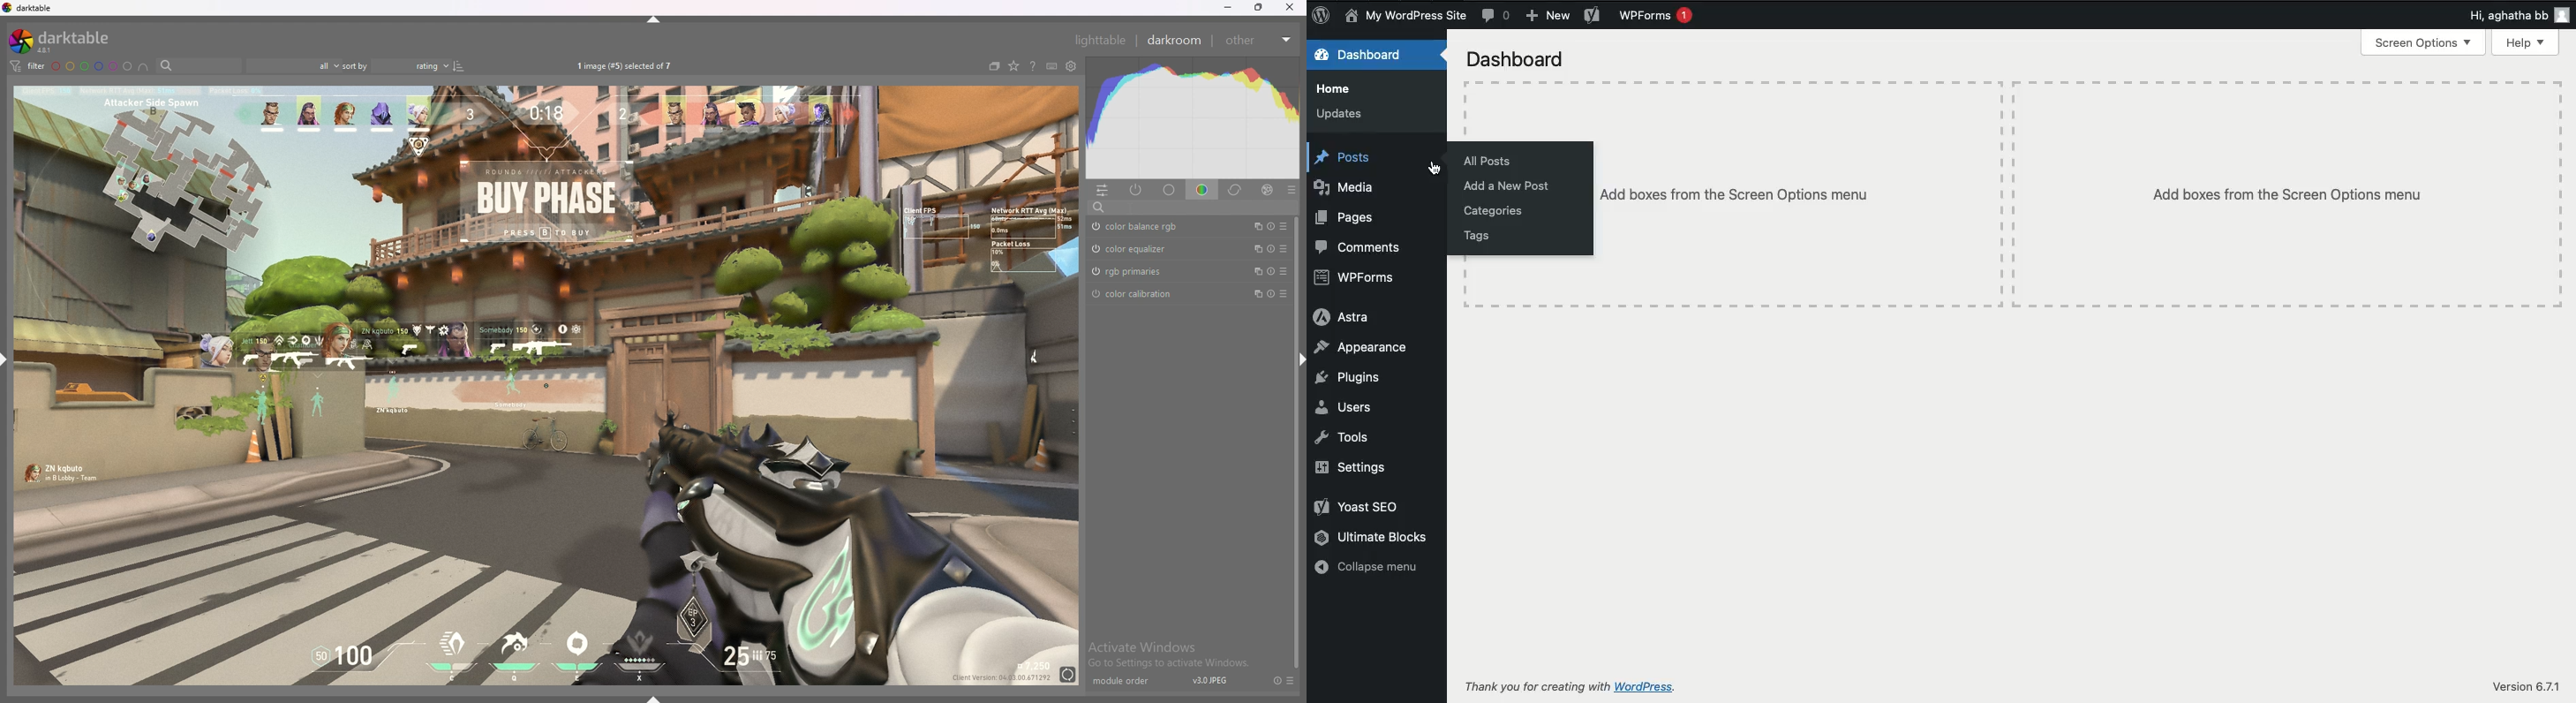  Describe the element at coordinates (1344, 439) in the screenshot. I see `Tools ` at that location.